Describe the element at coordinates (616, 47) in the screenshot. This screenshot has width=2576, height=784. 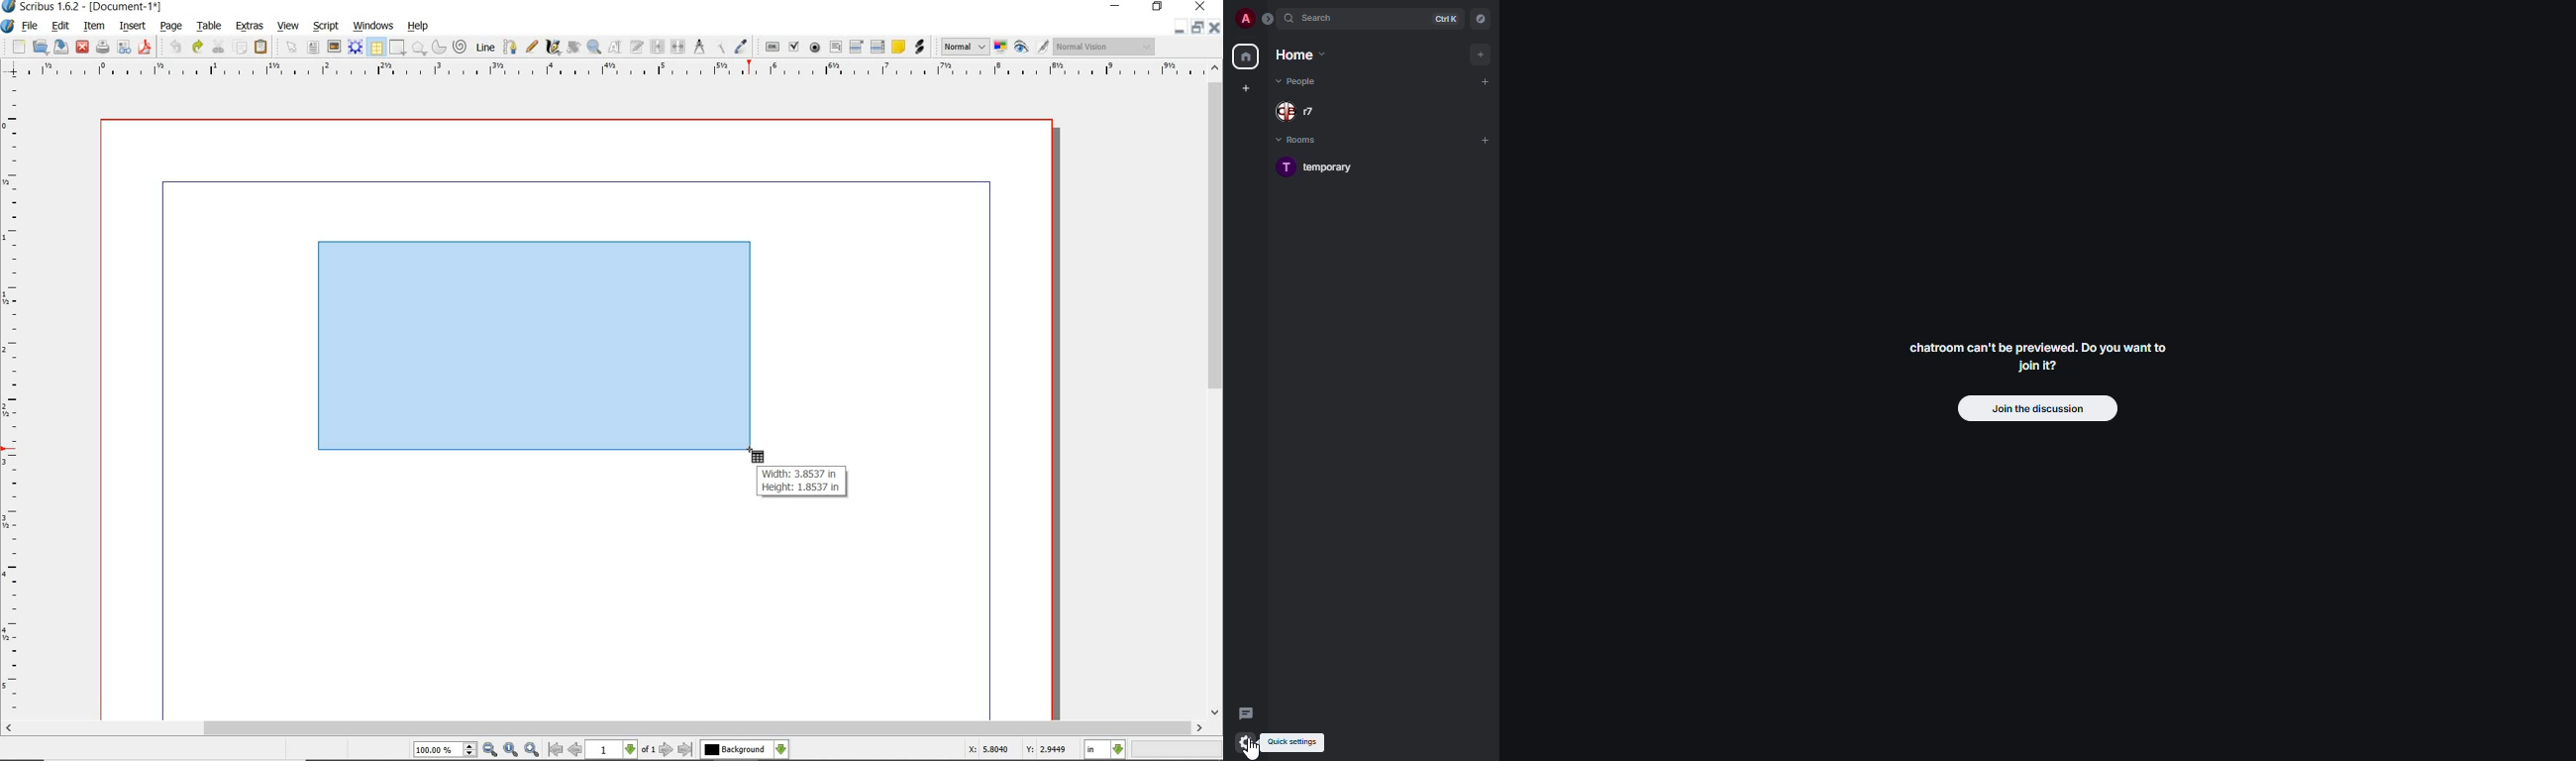
I see `edit contents of frame` at that location.